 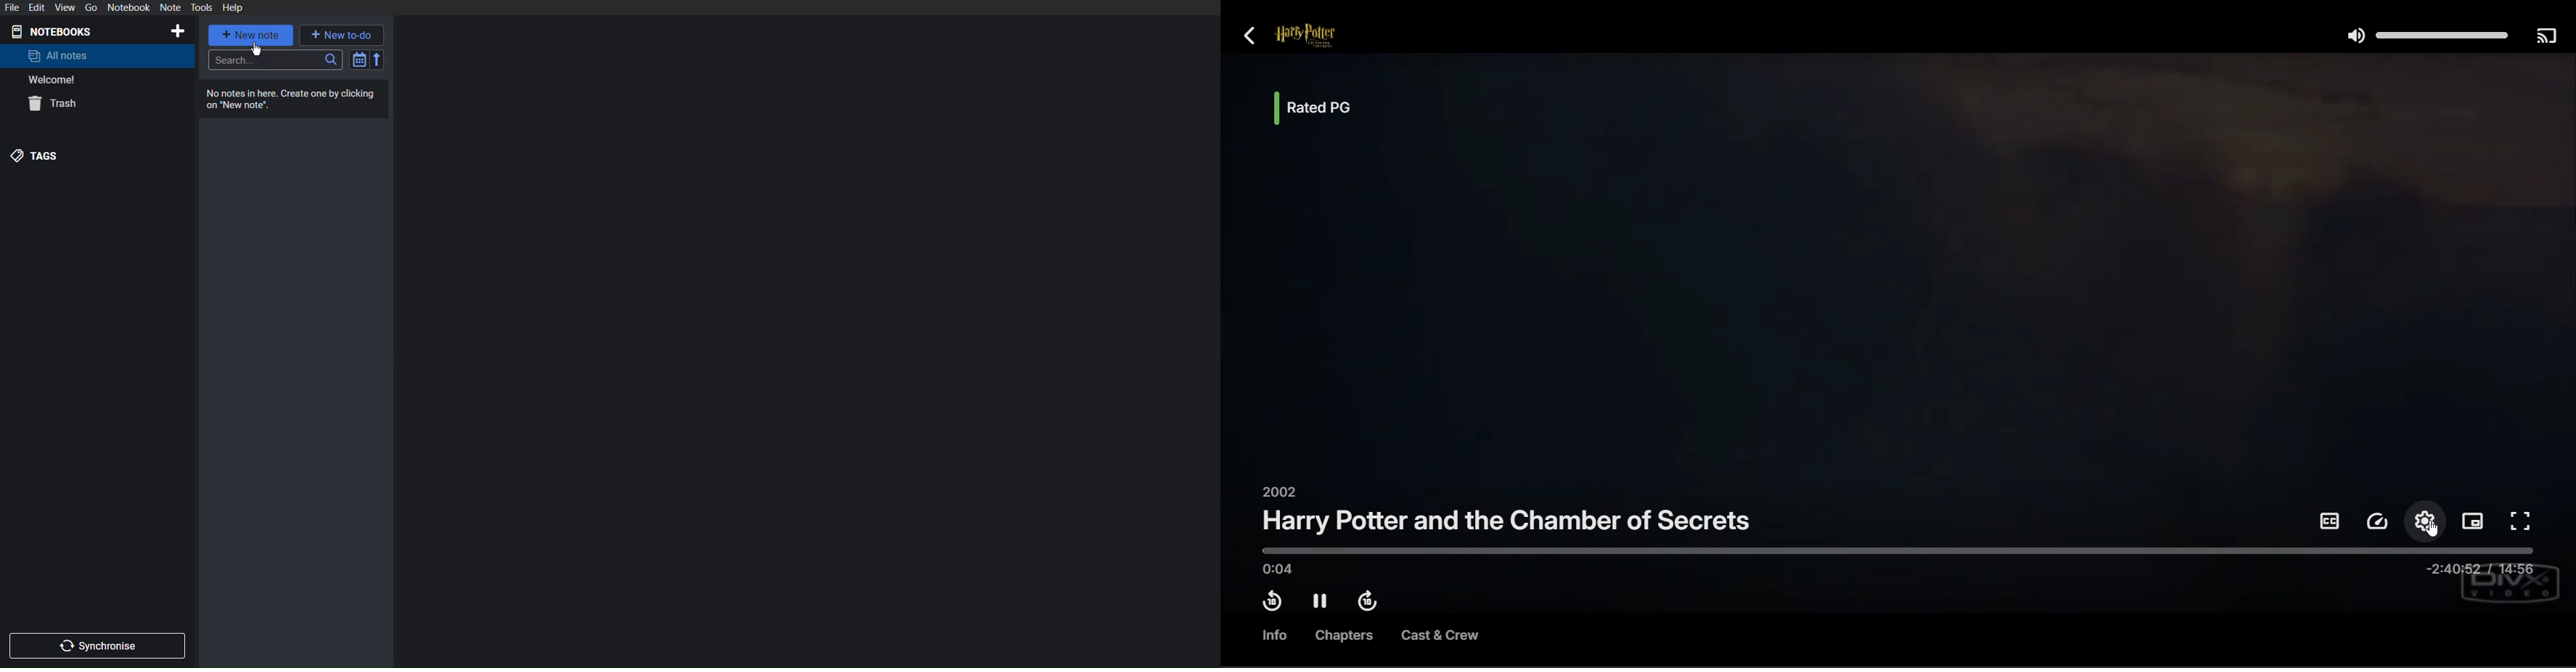 What do you see at coordinates (341, 34) in the screenshot?
I see `New to-do` at bounding box center [341, 34].